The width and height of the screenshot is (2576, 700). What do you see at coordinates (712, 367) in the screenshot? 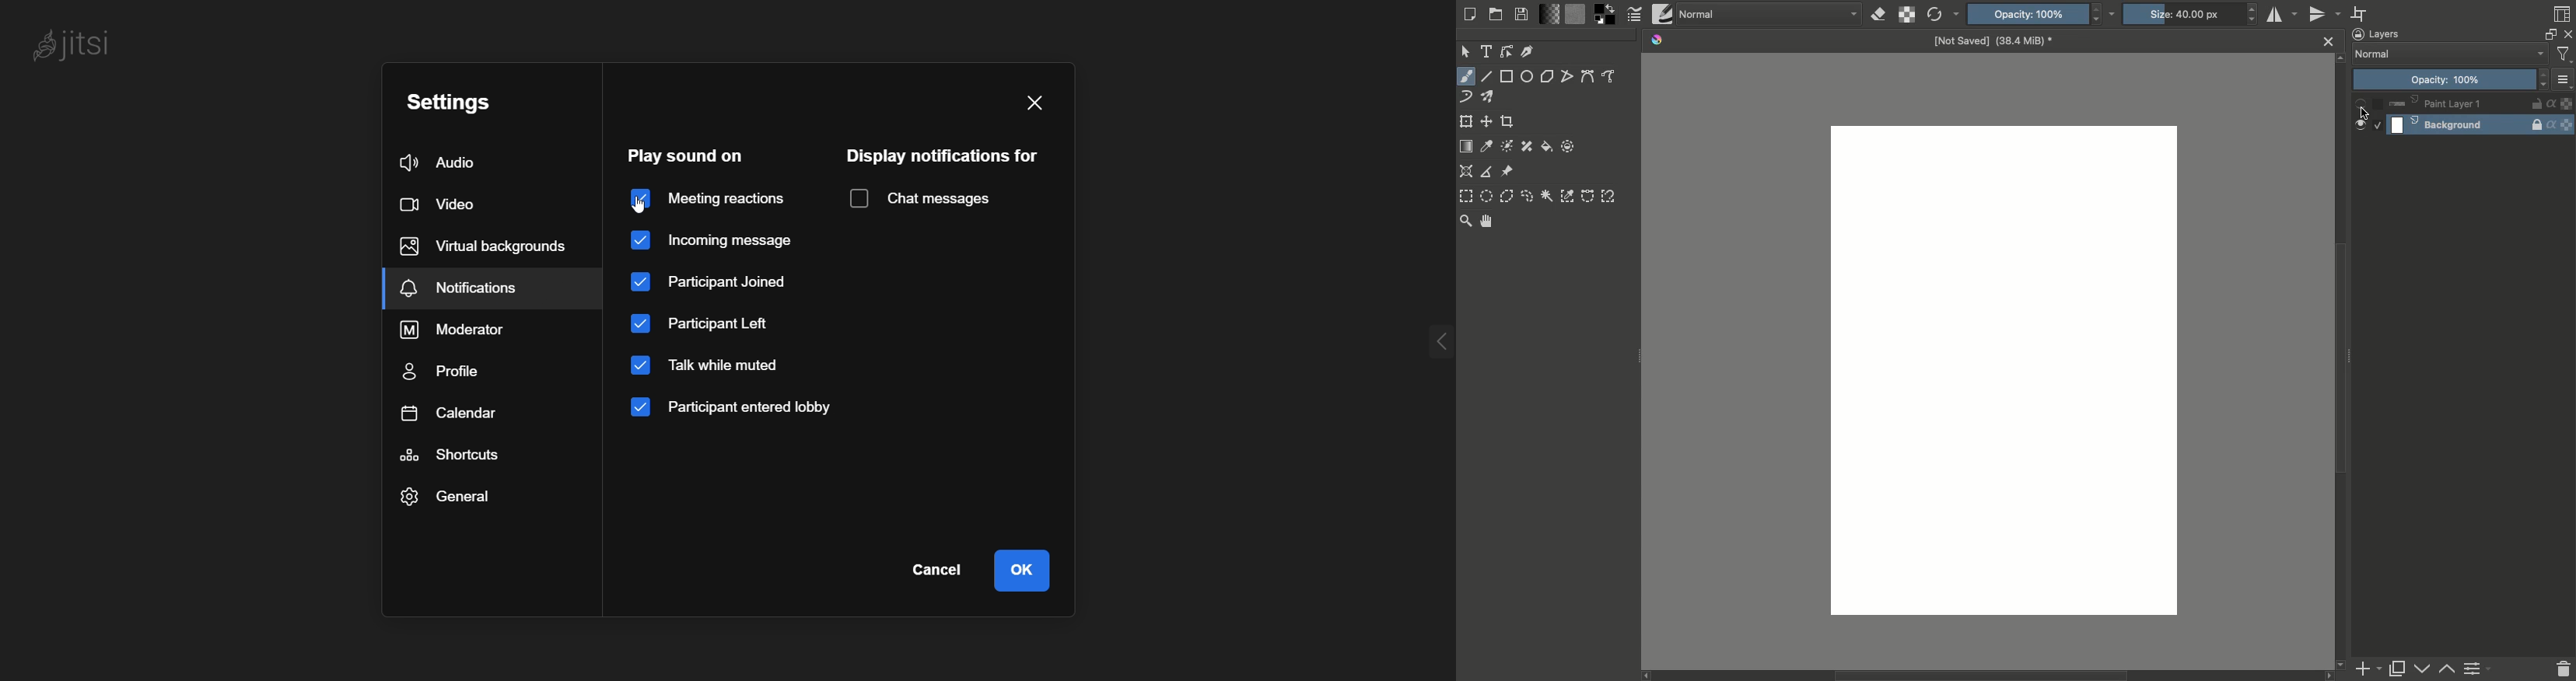
I see `talk while muted` at bounding box center [712, 367].